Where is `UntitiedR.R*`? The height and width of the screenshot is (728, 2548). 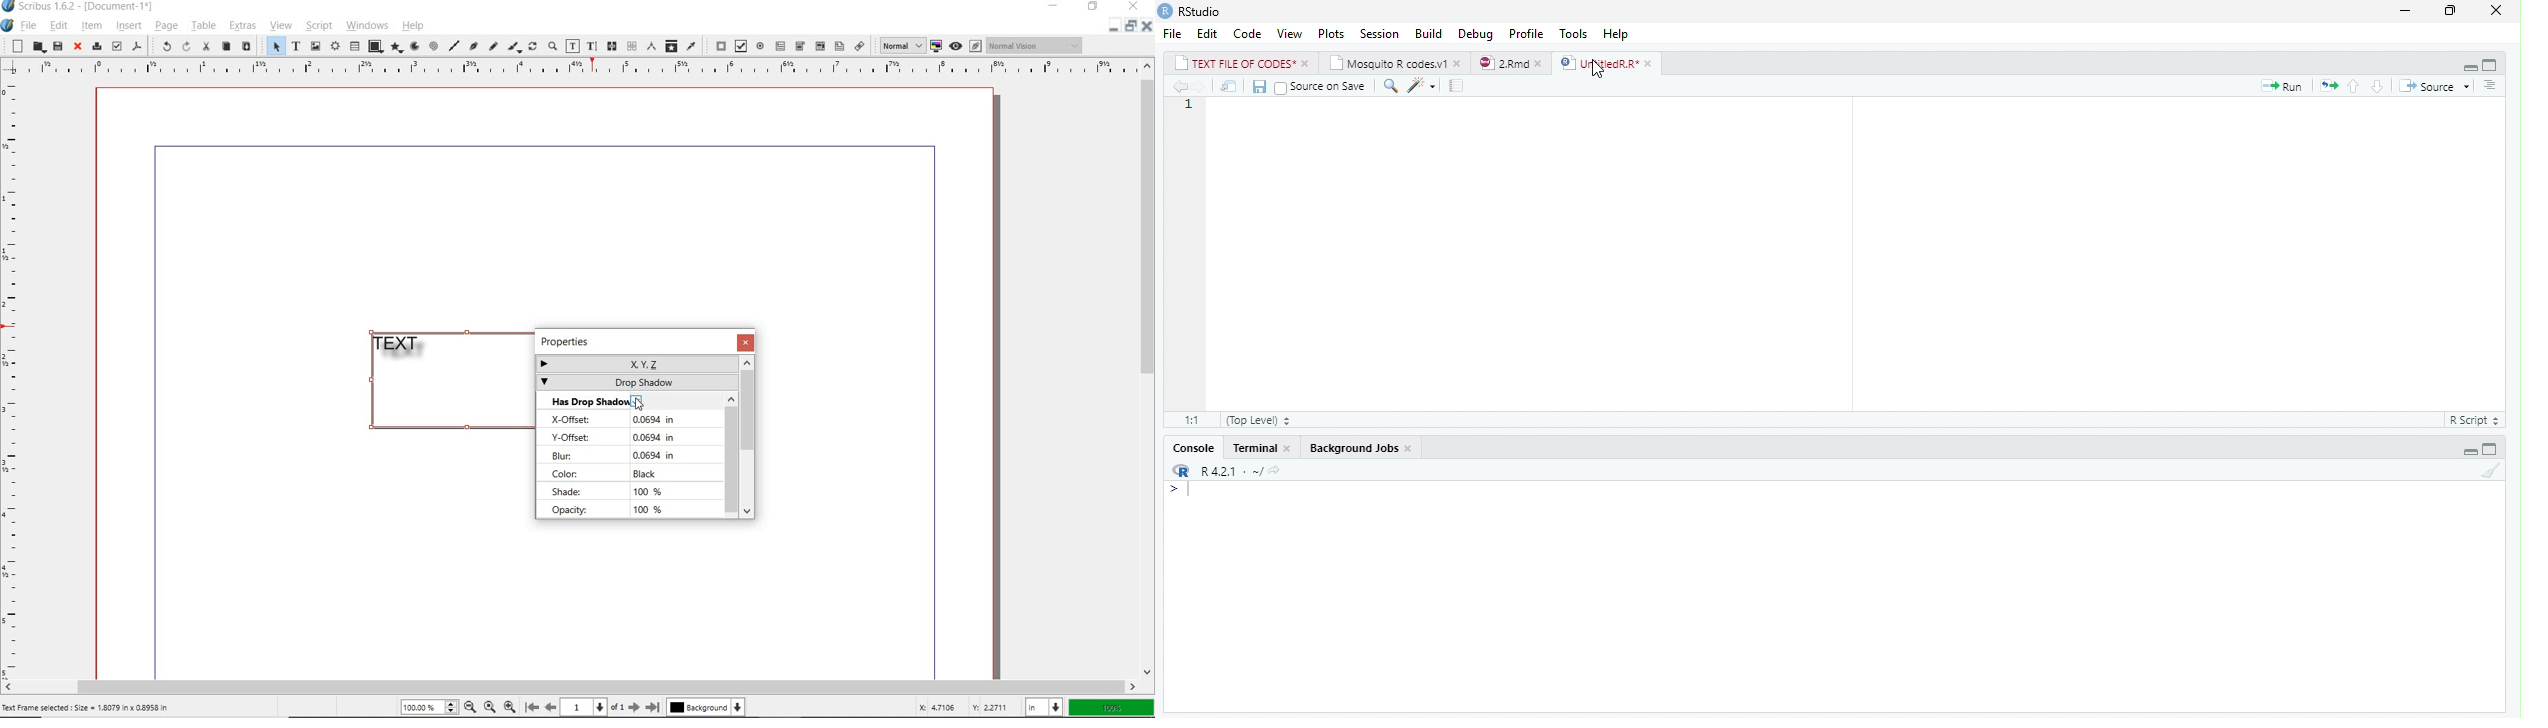 UntitiedR.R* is located at coordinates (1609, 63).